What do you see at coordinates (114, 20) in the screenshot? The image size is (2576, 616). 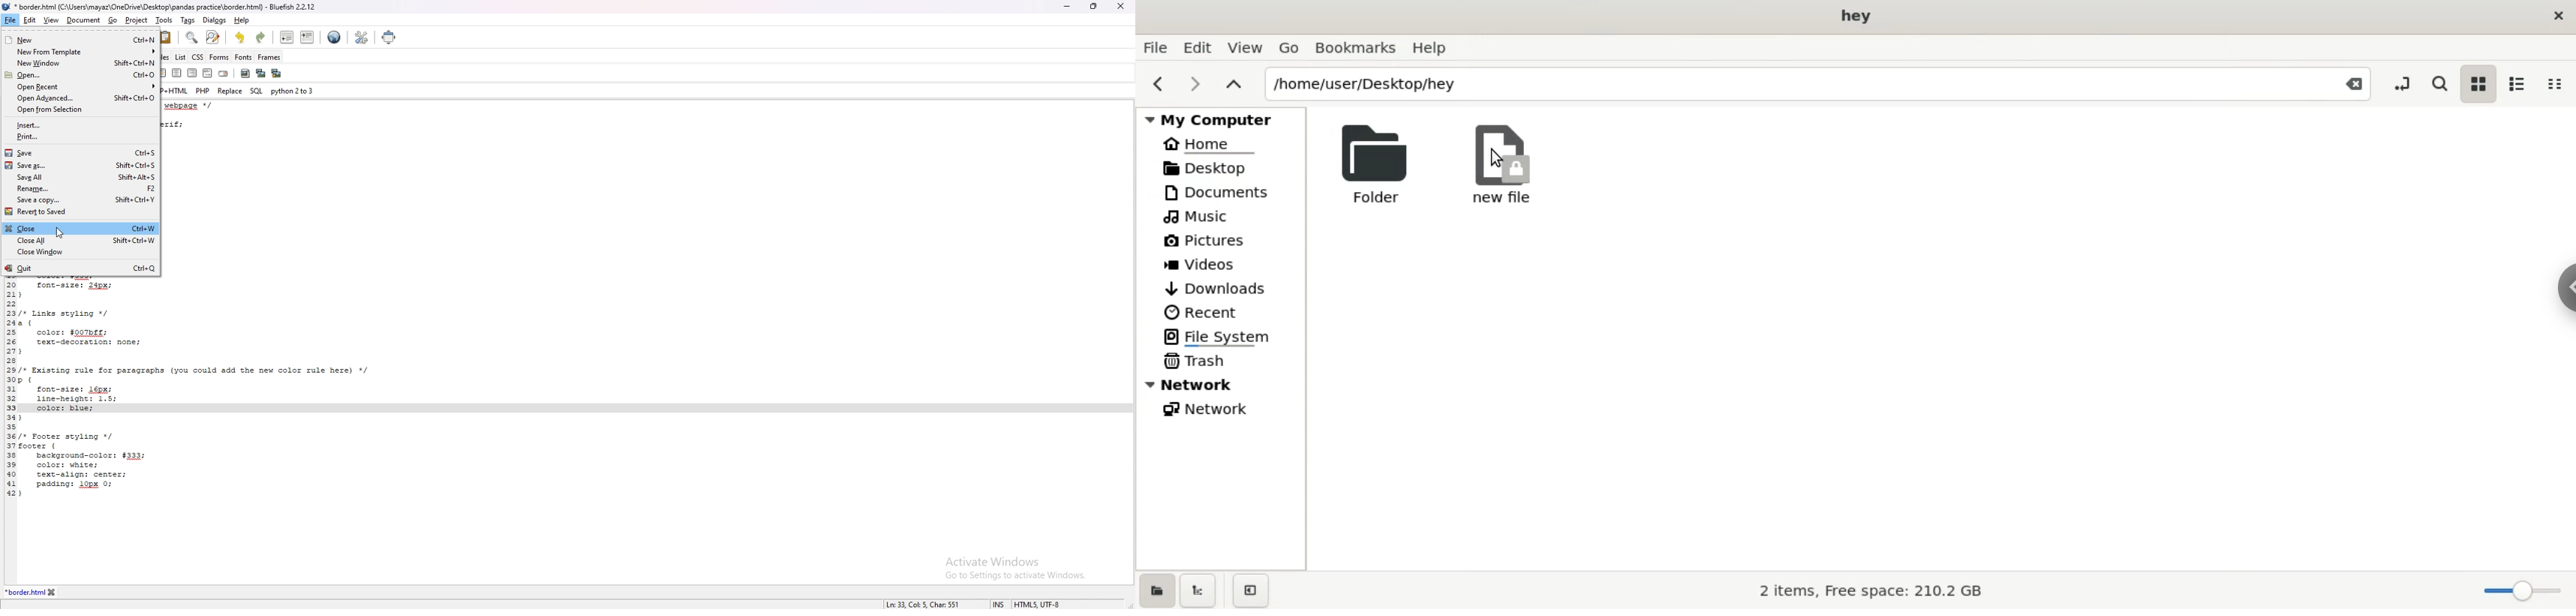 I see `go` at bounding box center [114, 20].